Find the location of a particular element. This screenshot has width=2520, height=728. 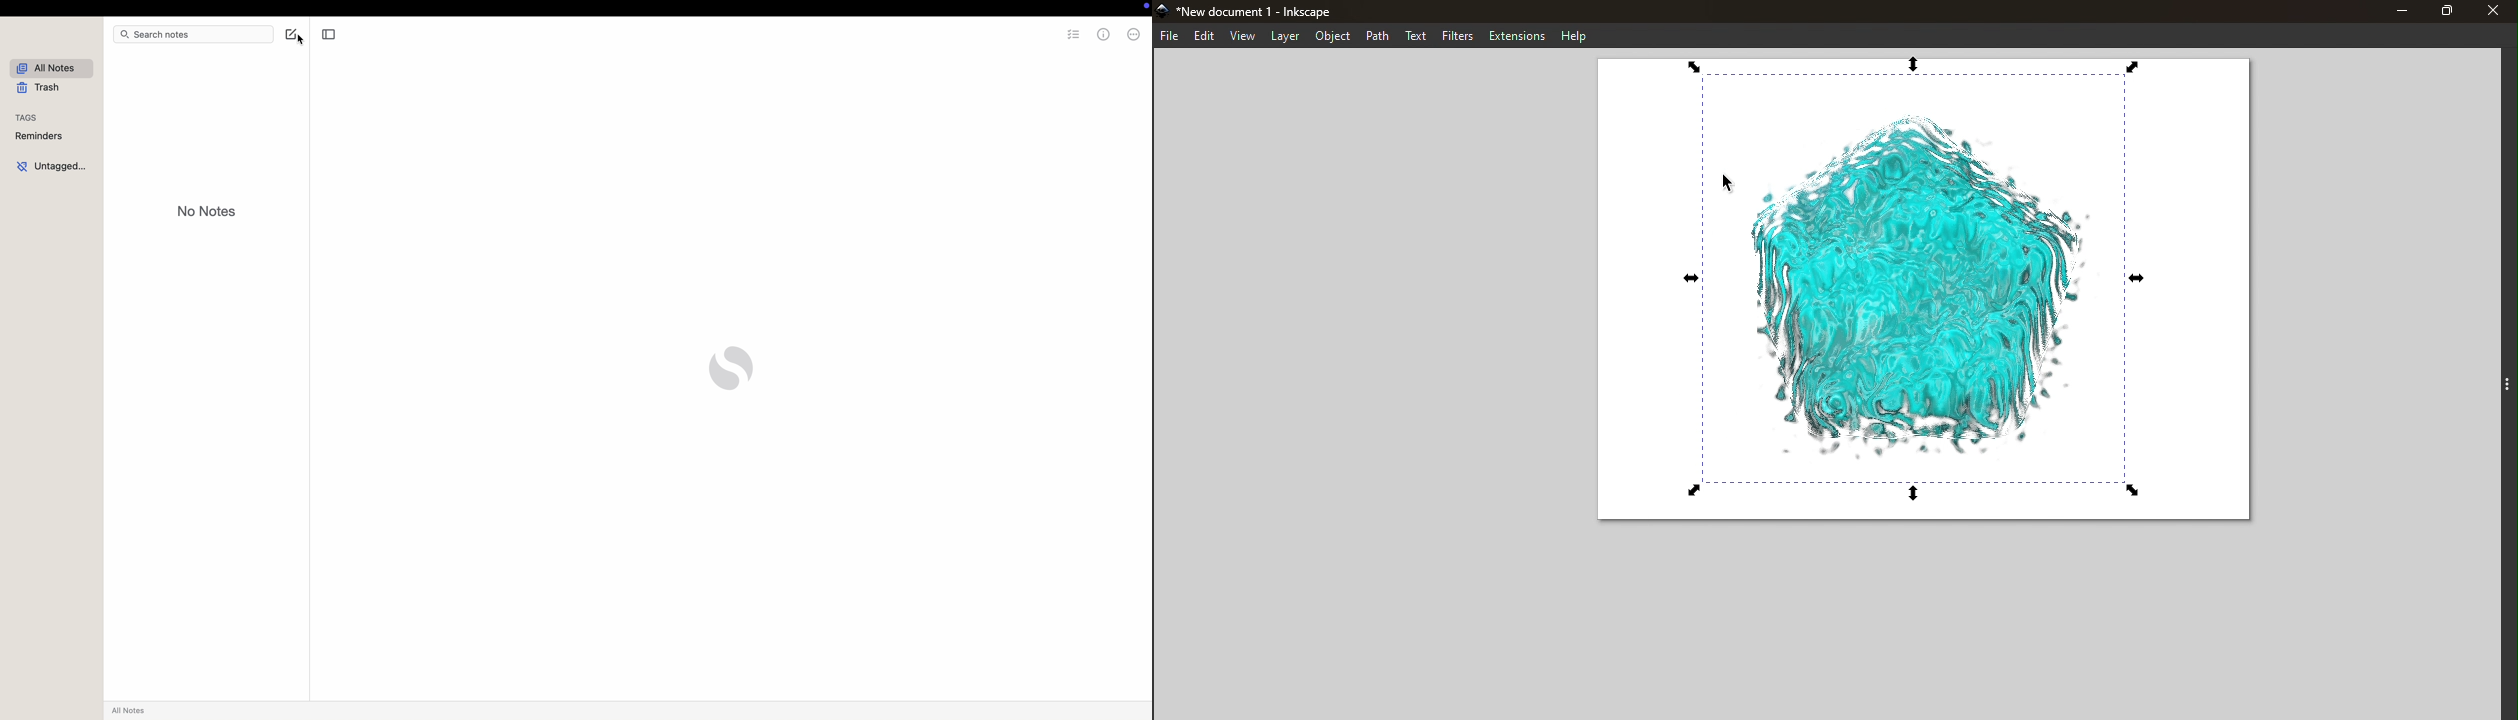

Toggle command panel is located at coordinates (2509, 387).